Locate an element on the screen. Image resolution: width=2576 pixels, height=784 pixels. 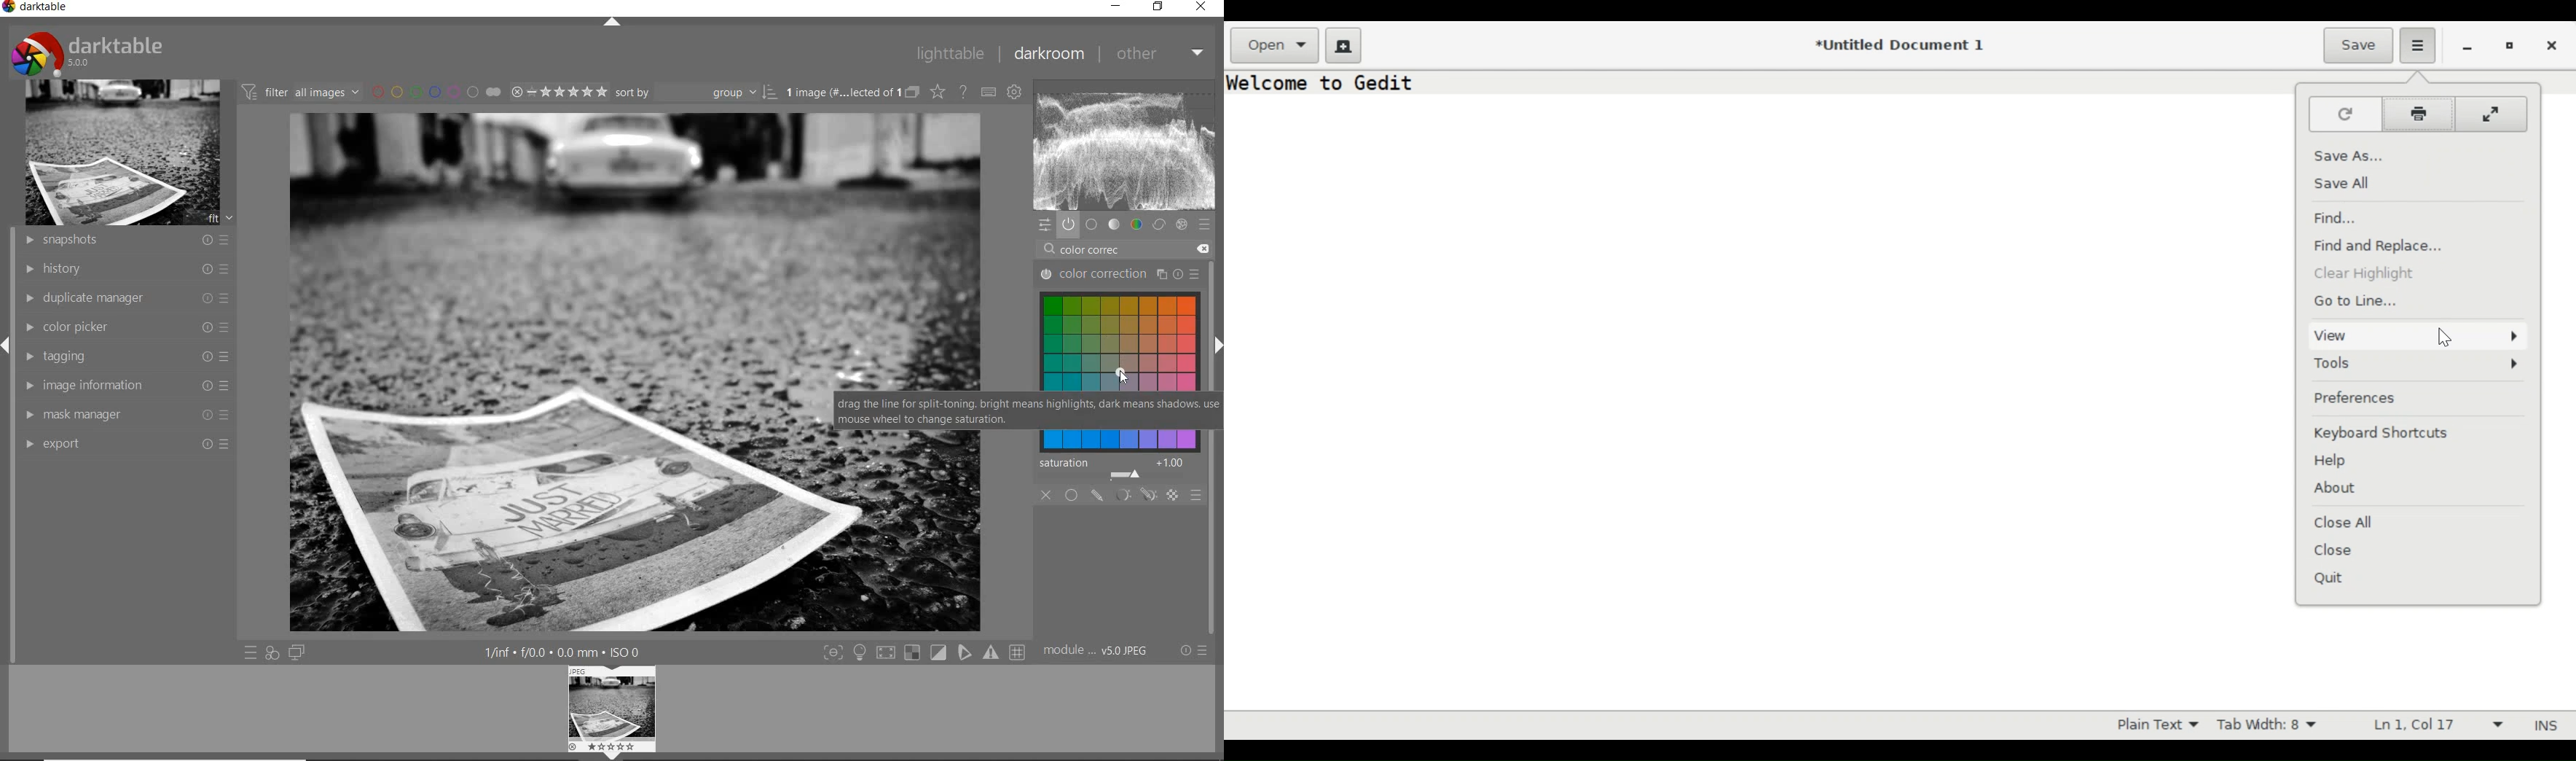
wave form is located at coordinates (1125, 147).